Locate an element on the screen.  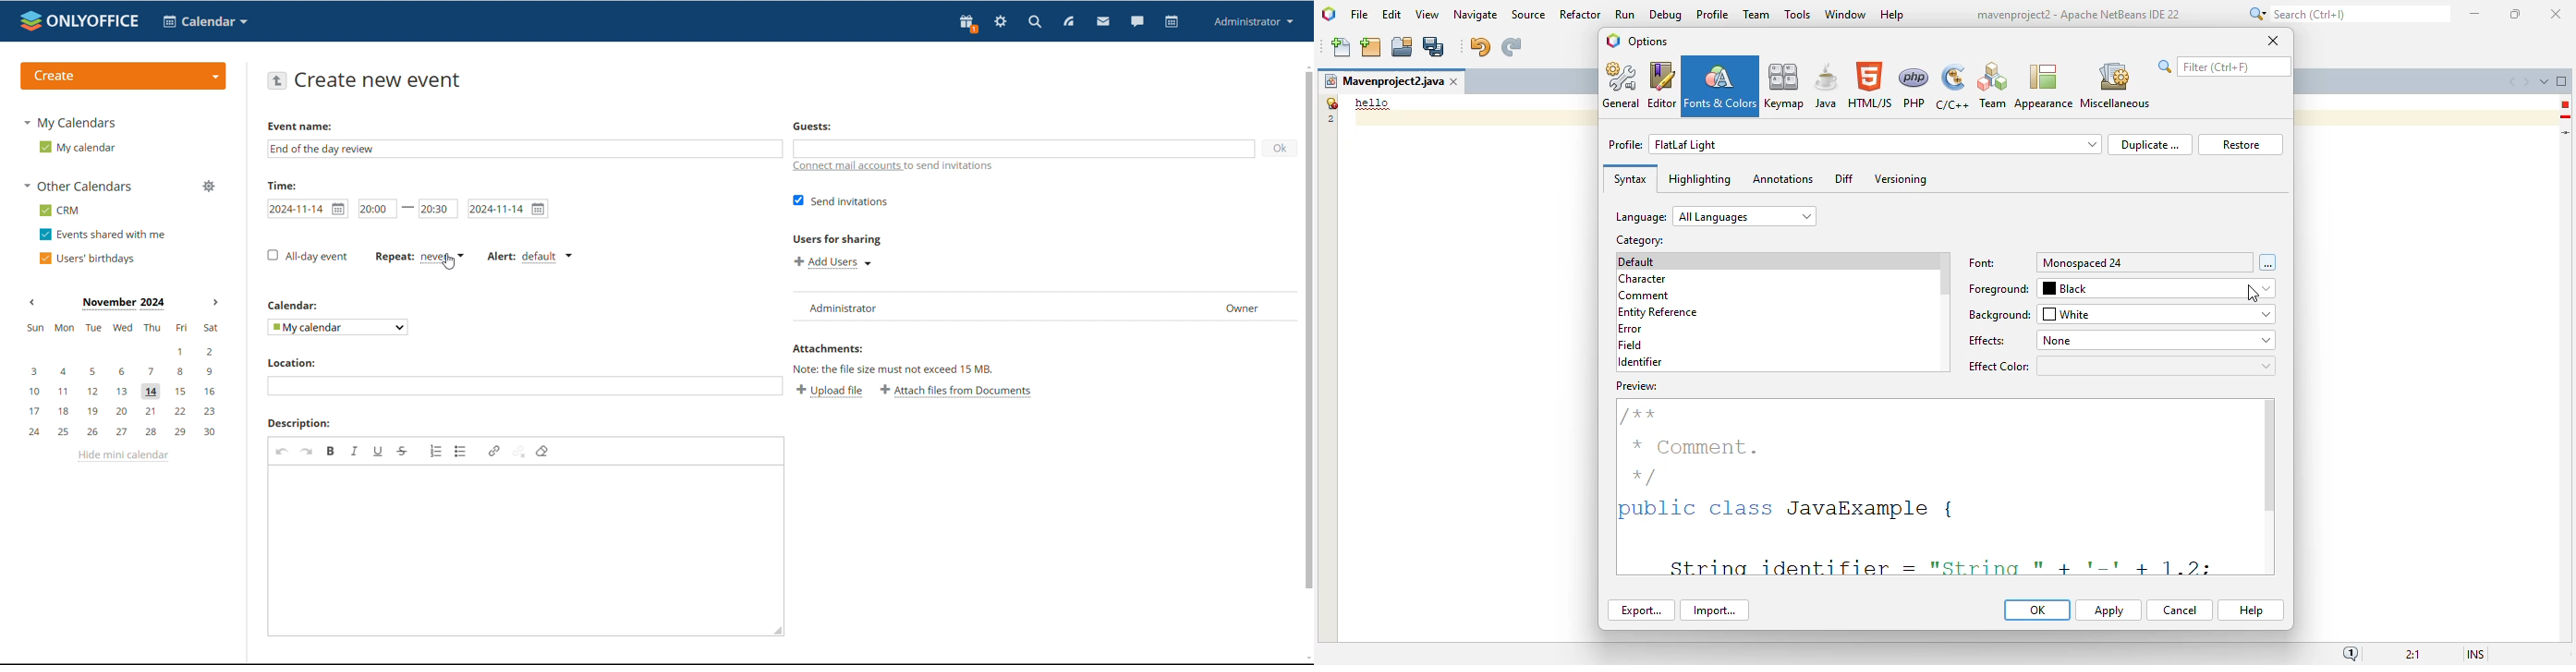
start time set is located at coordinates (378, 208).